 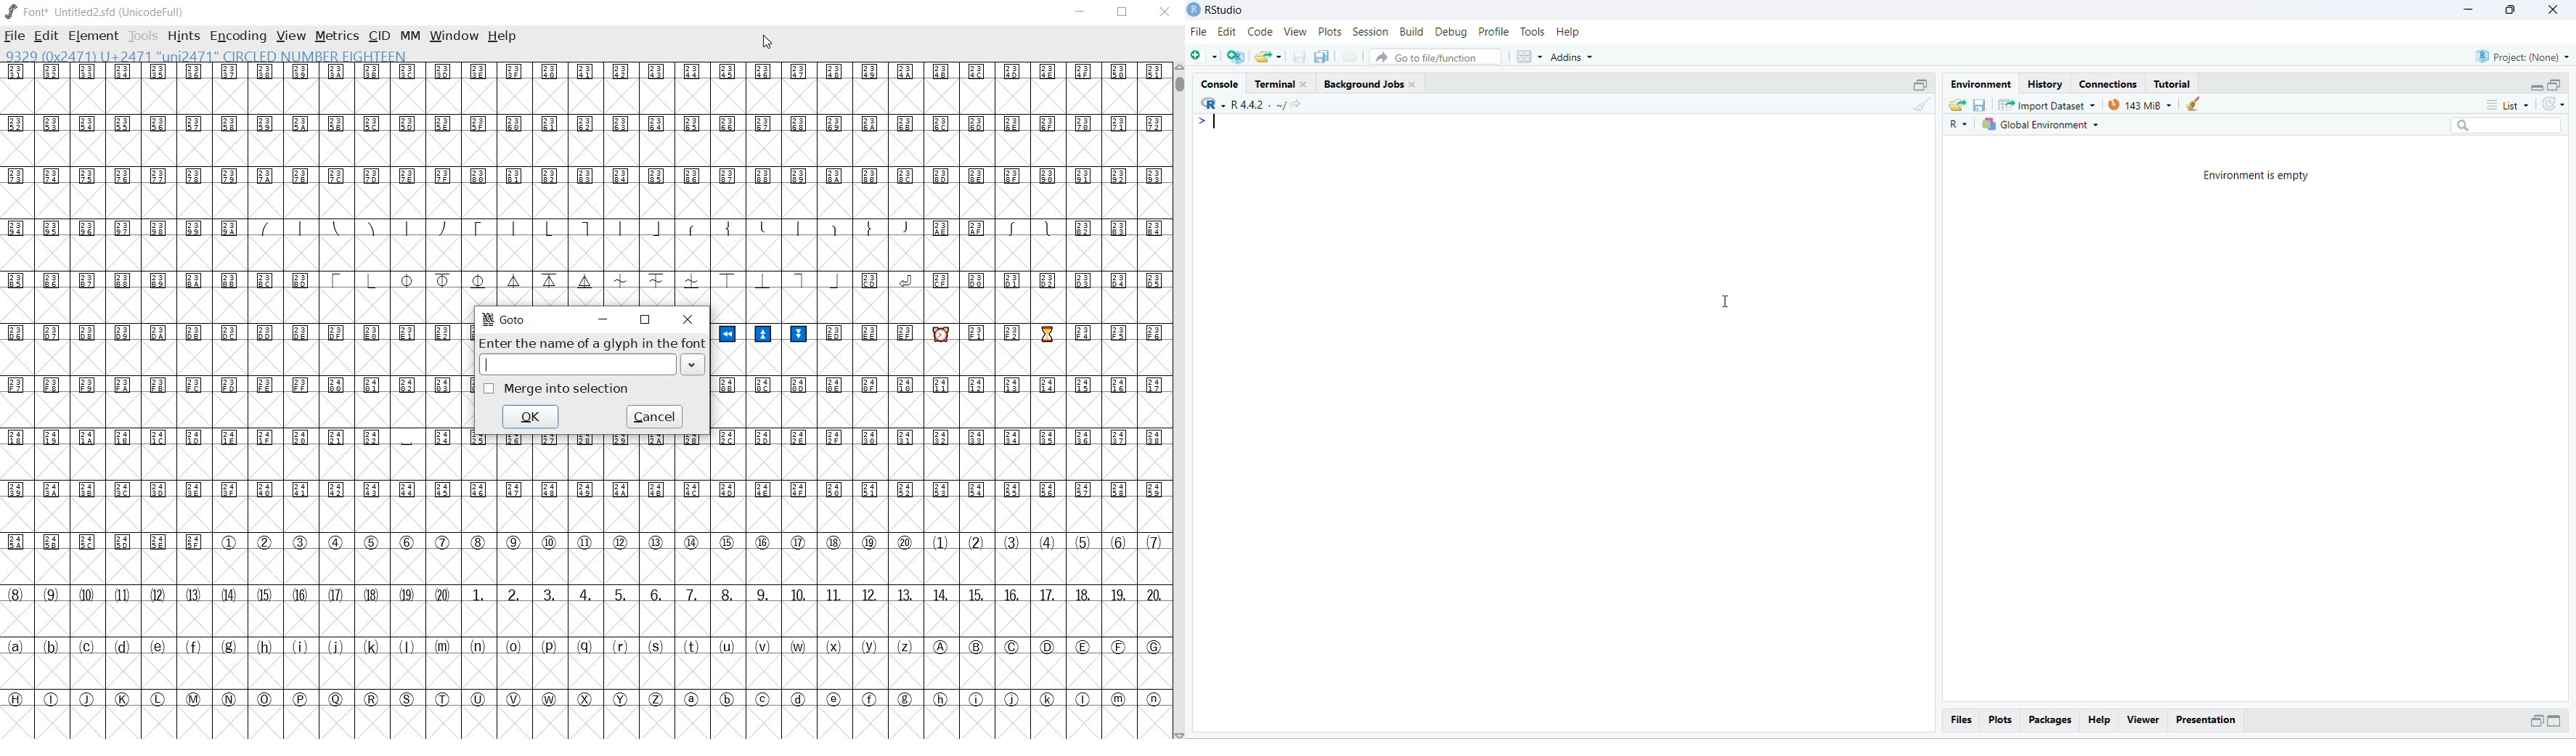 What do you see at coordinates (1218, 122) in the screenshot?
I see `typing indicator` at bounding box center [1218, 122].